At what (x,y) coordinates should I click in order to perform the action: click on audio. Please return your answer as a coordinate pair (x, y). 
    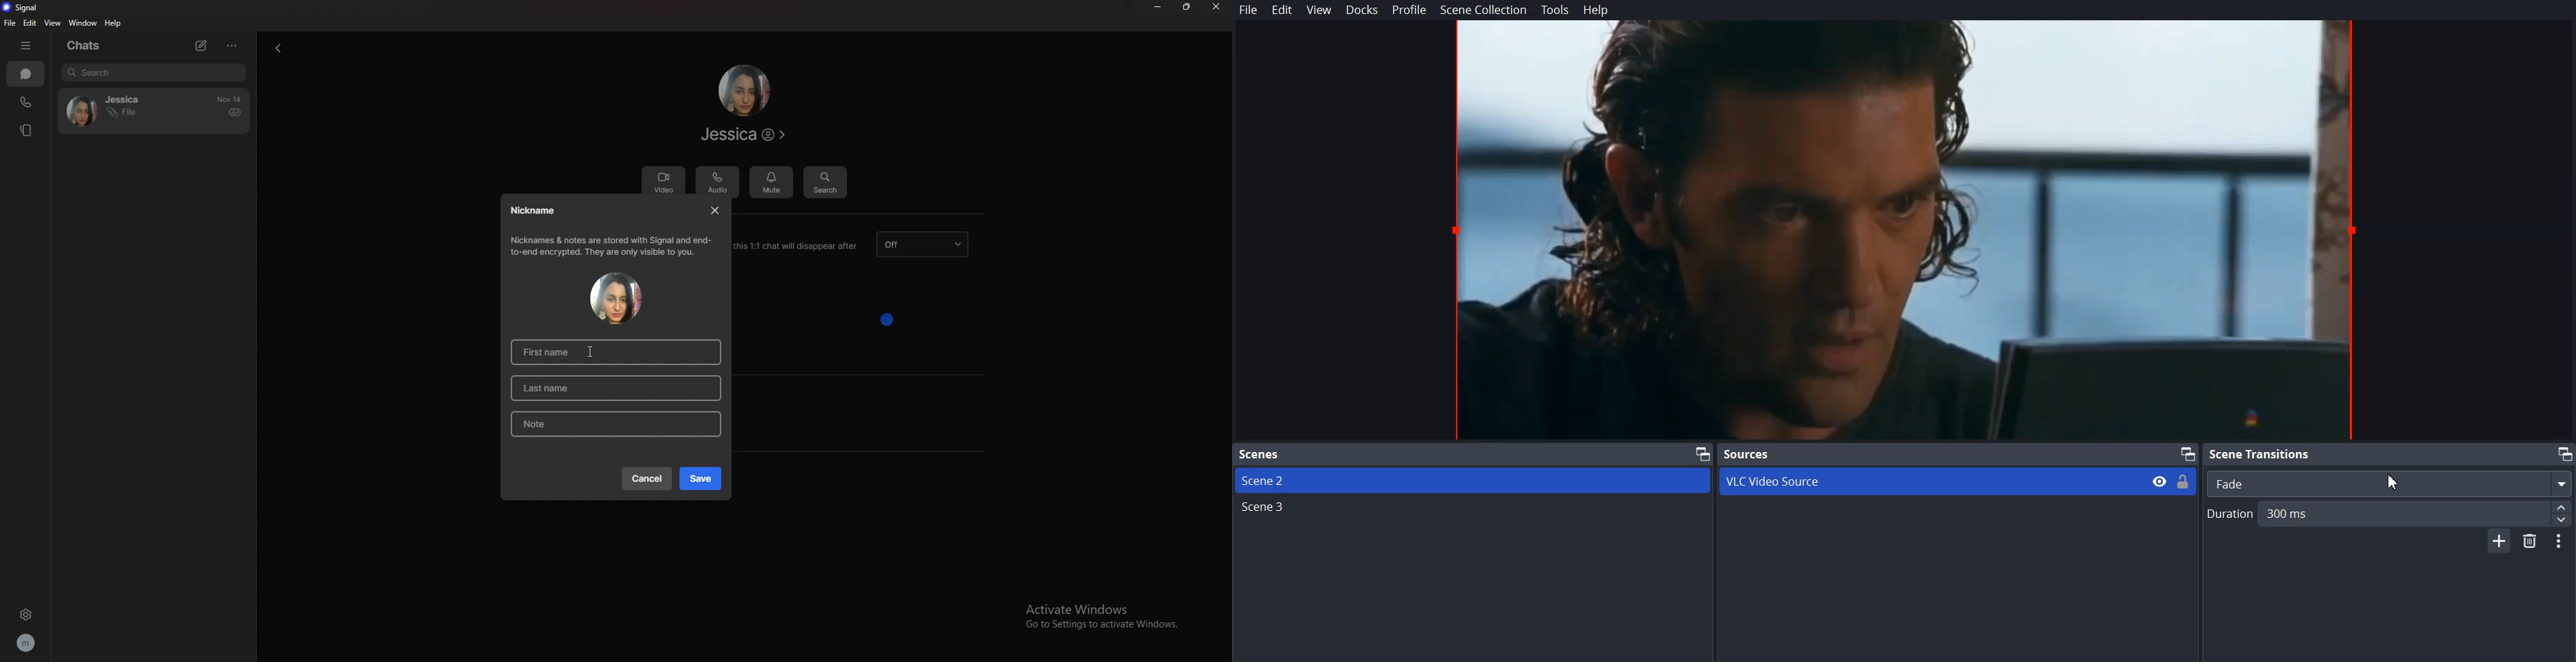
    Looking at the image, I should click on (717, 183).